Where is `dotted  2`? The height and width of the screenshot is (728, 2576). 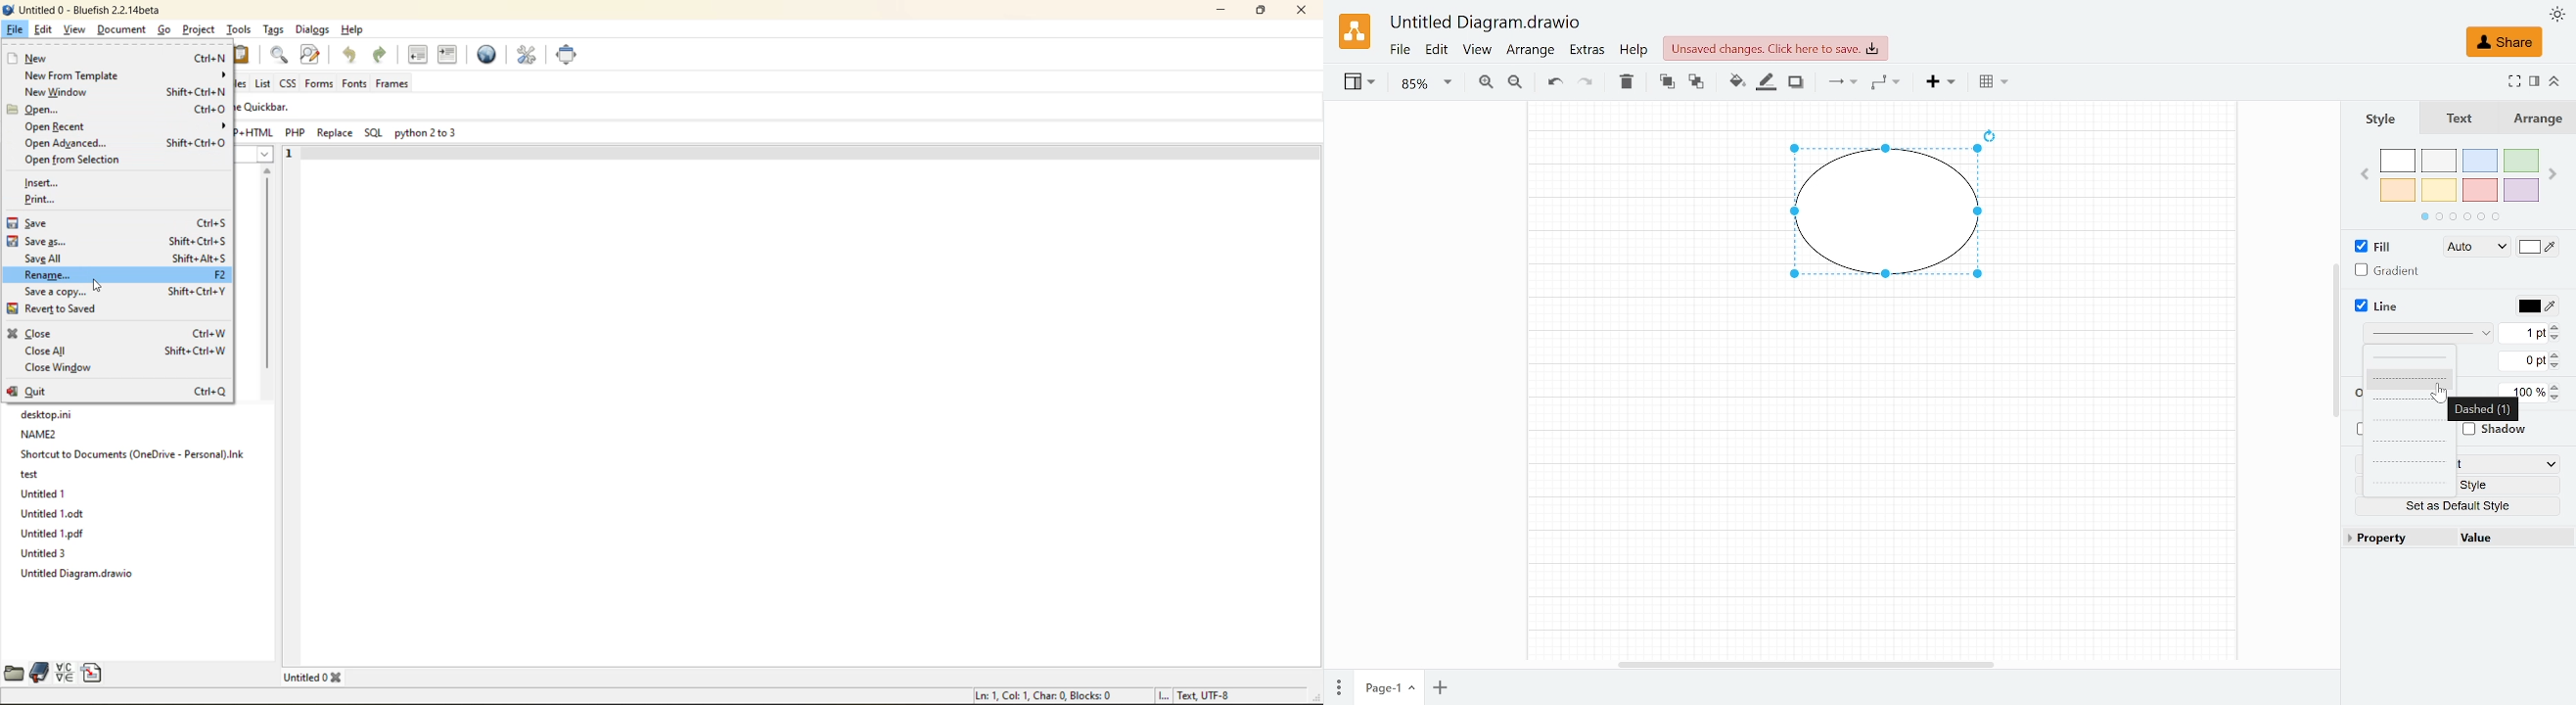
dotted  2 is located at coordinates (2407, 463).